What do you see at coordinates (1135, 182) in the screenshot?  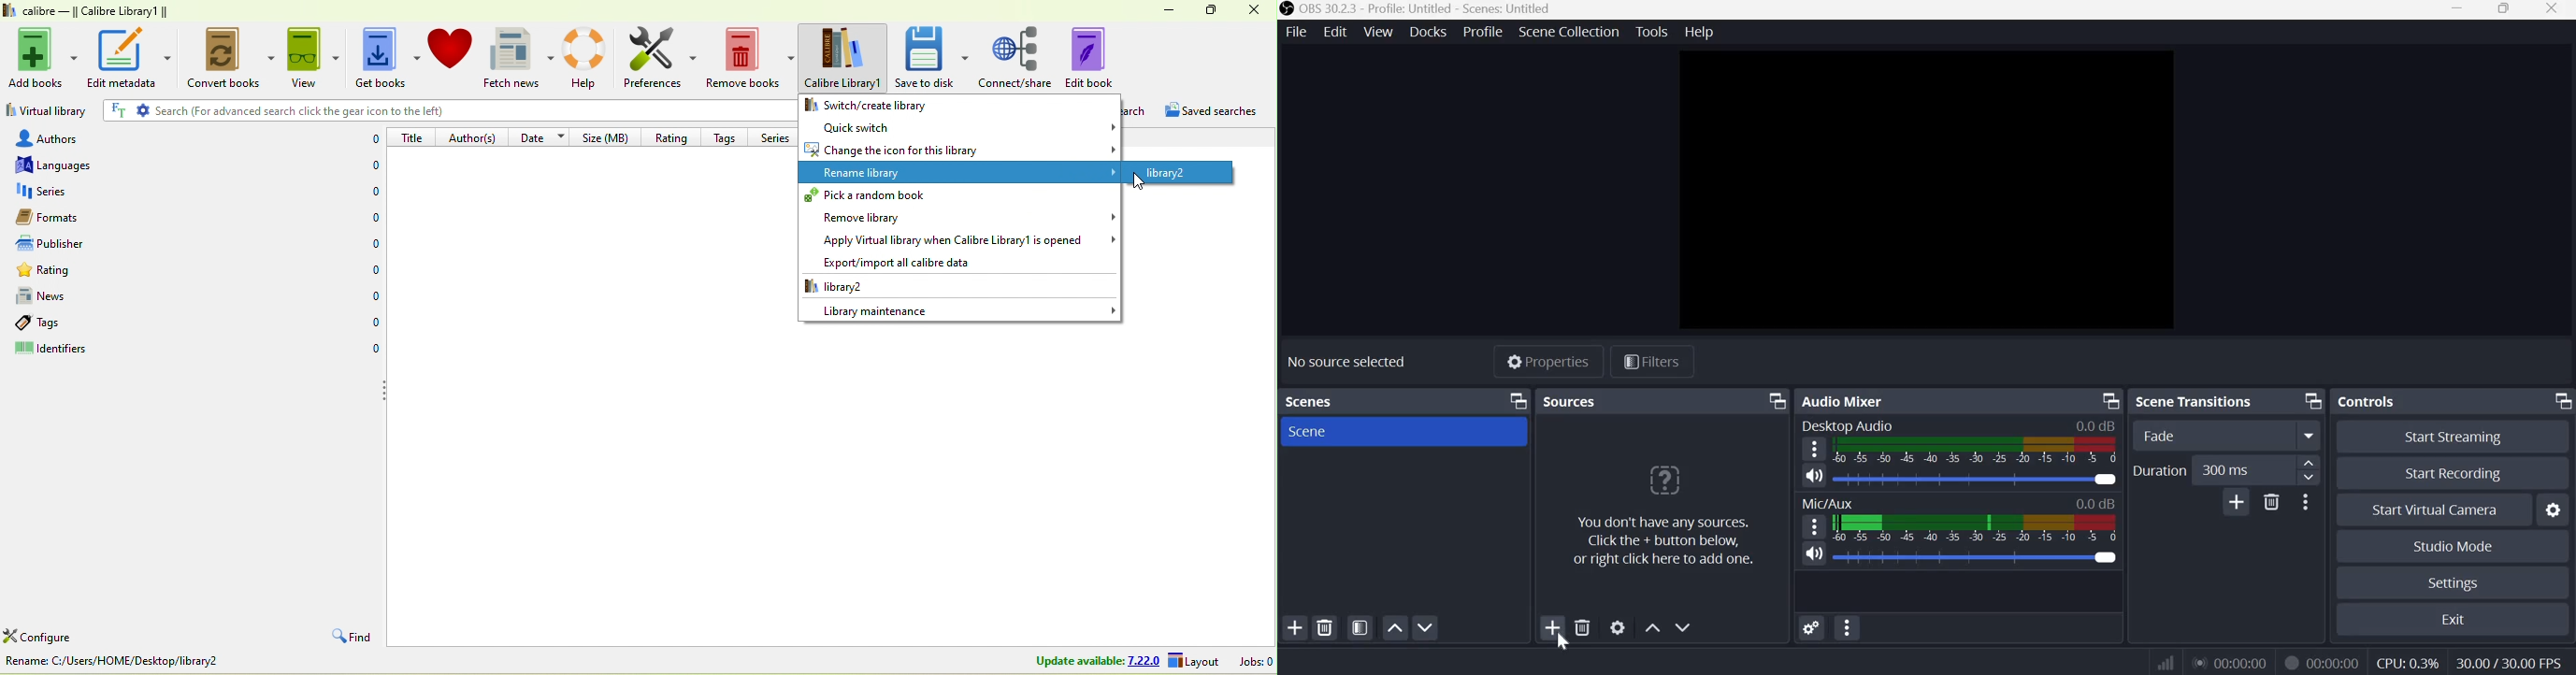 I see `cursor` at bounding box center [1135, 182].